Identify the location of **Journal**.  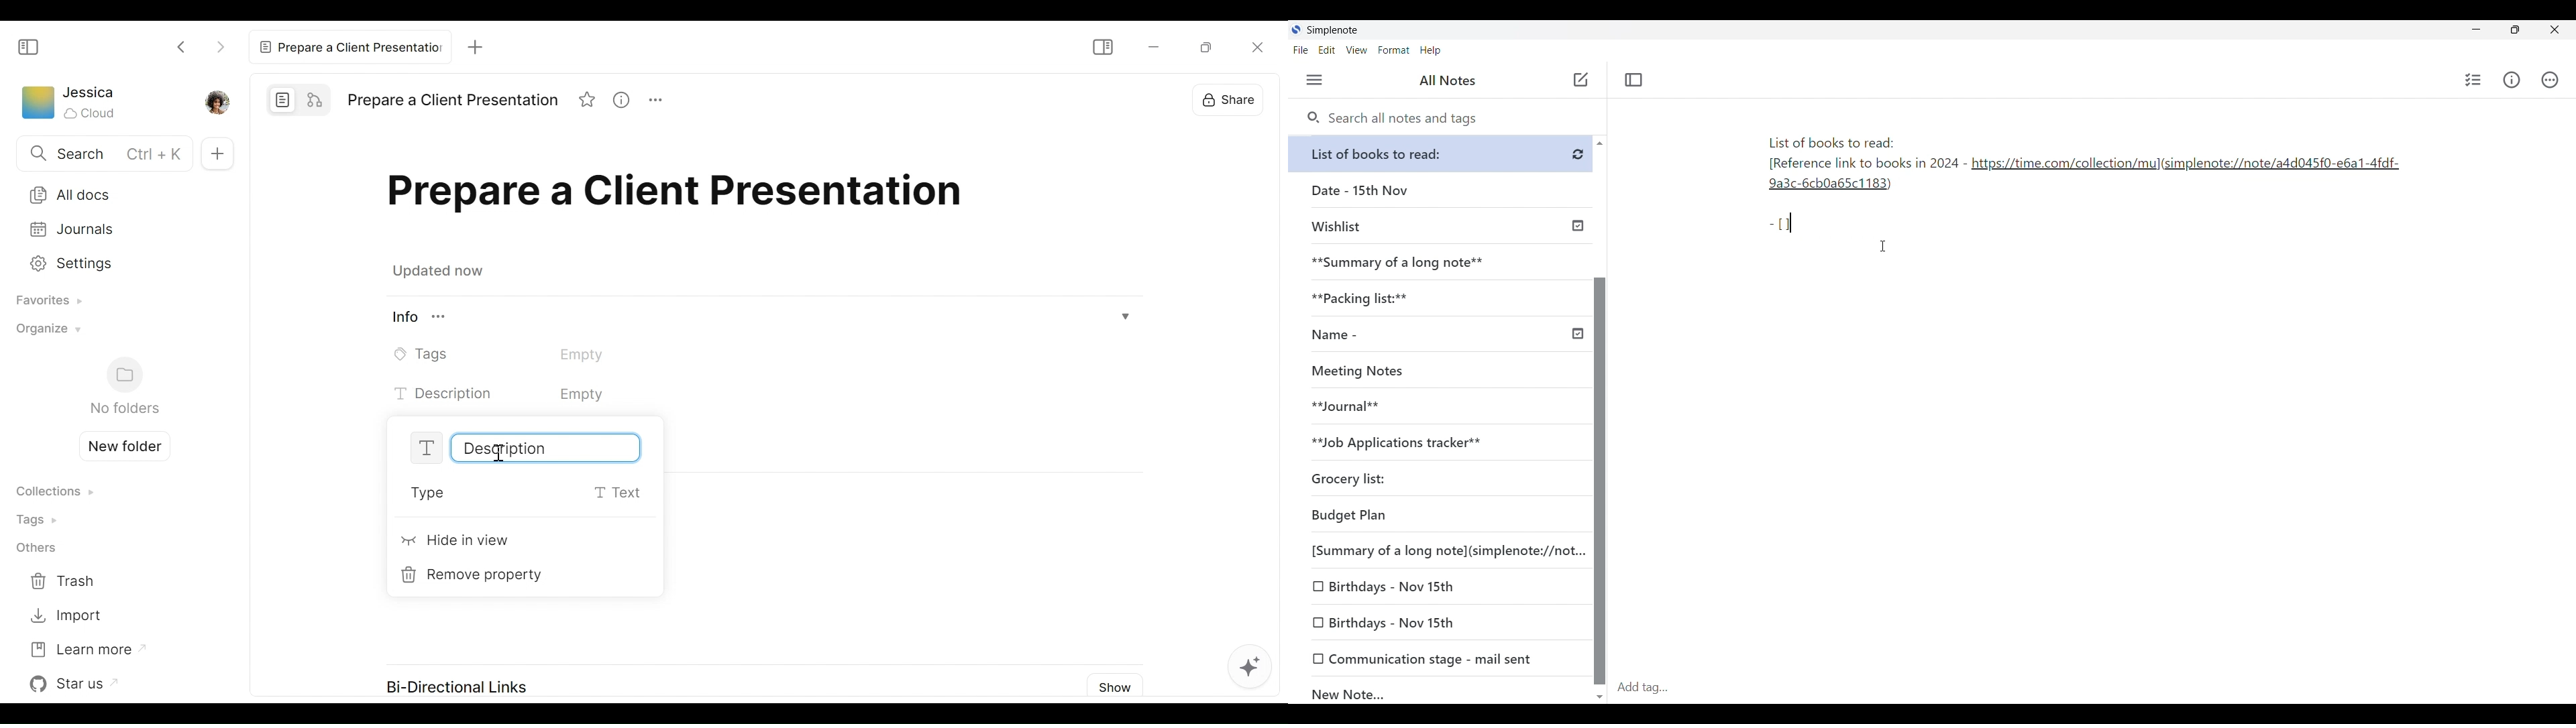
(1436, 407).